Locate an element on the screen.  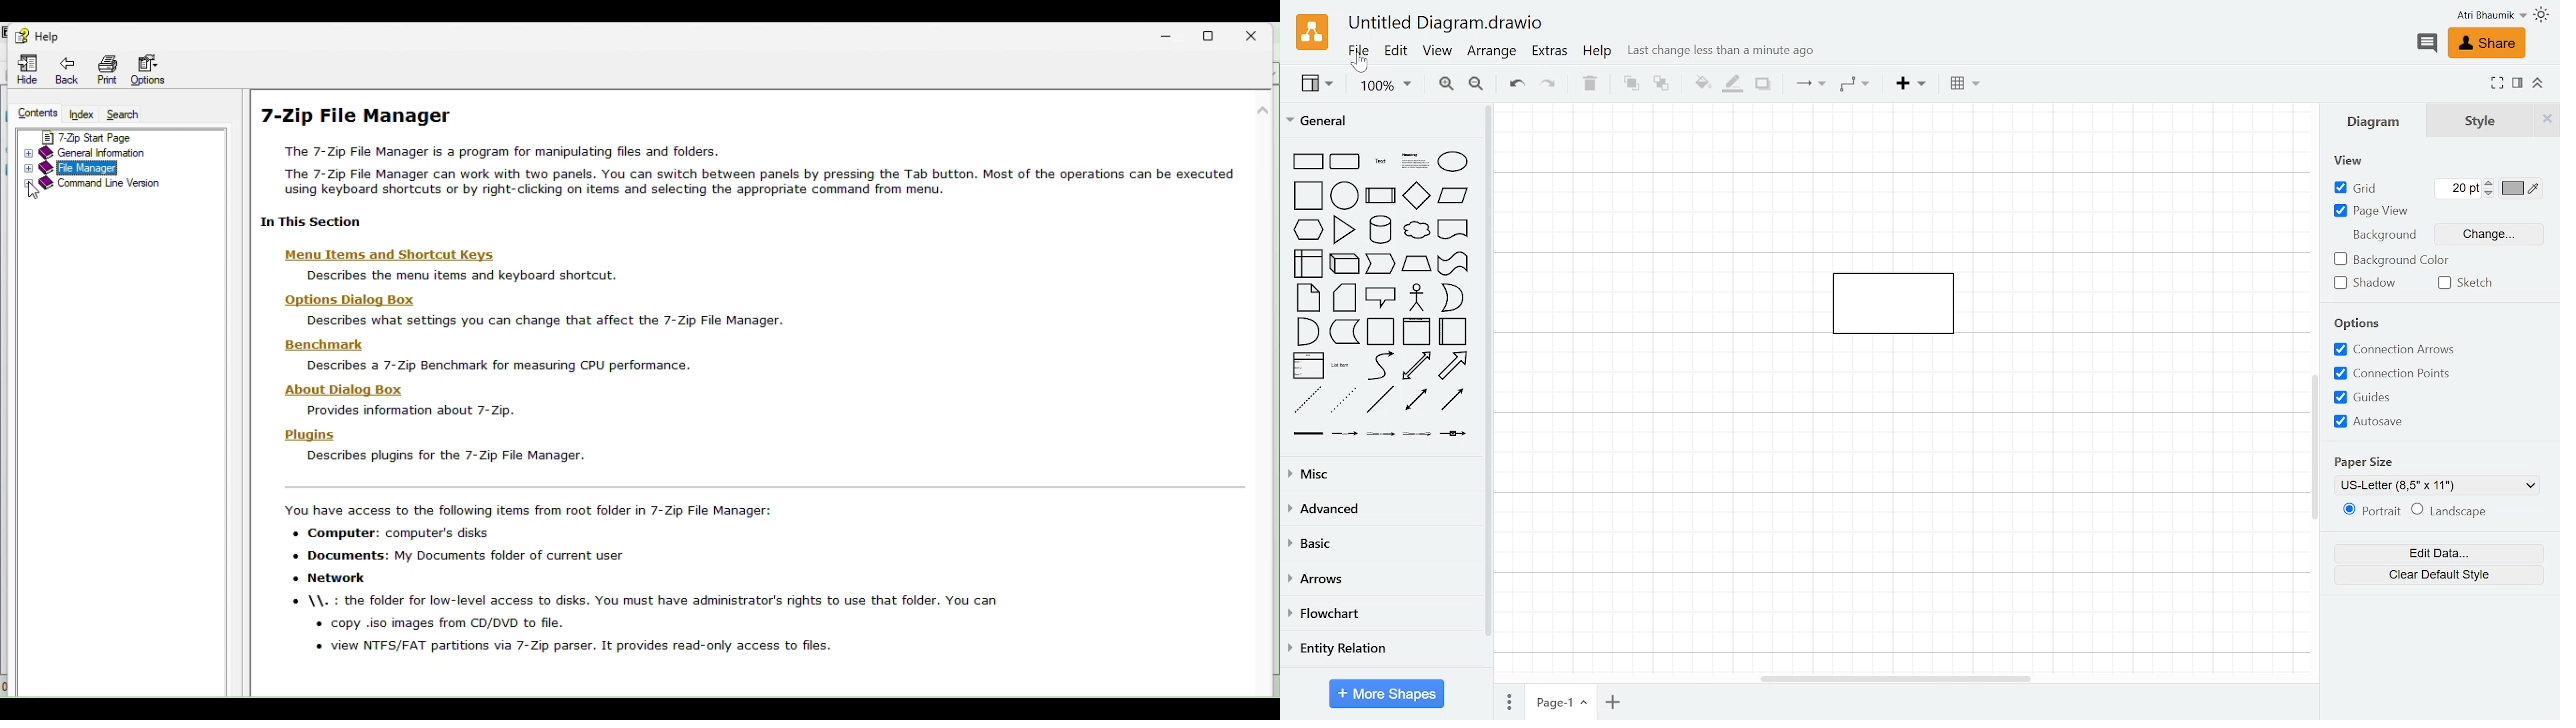
Undo is located at coordinates (1516, 86).